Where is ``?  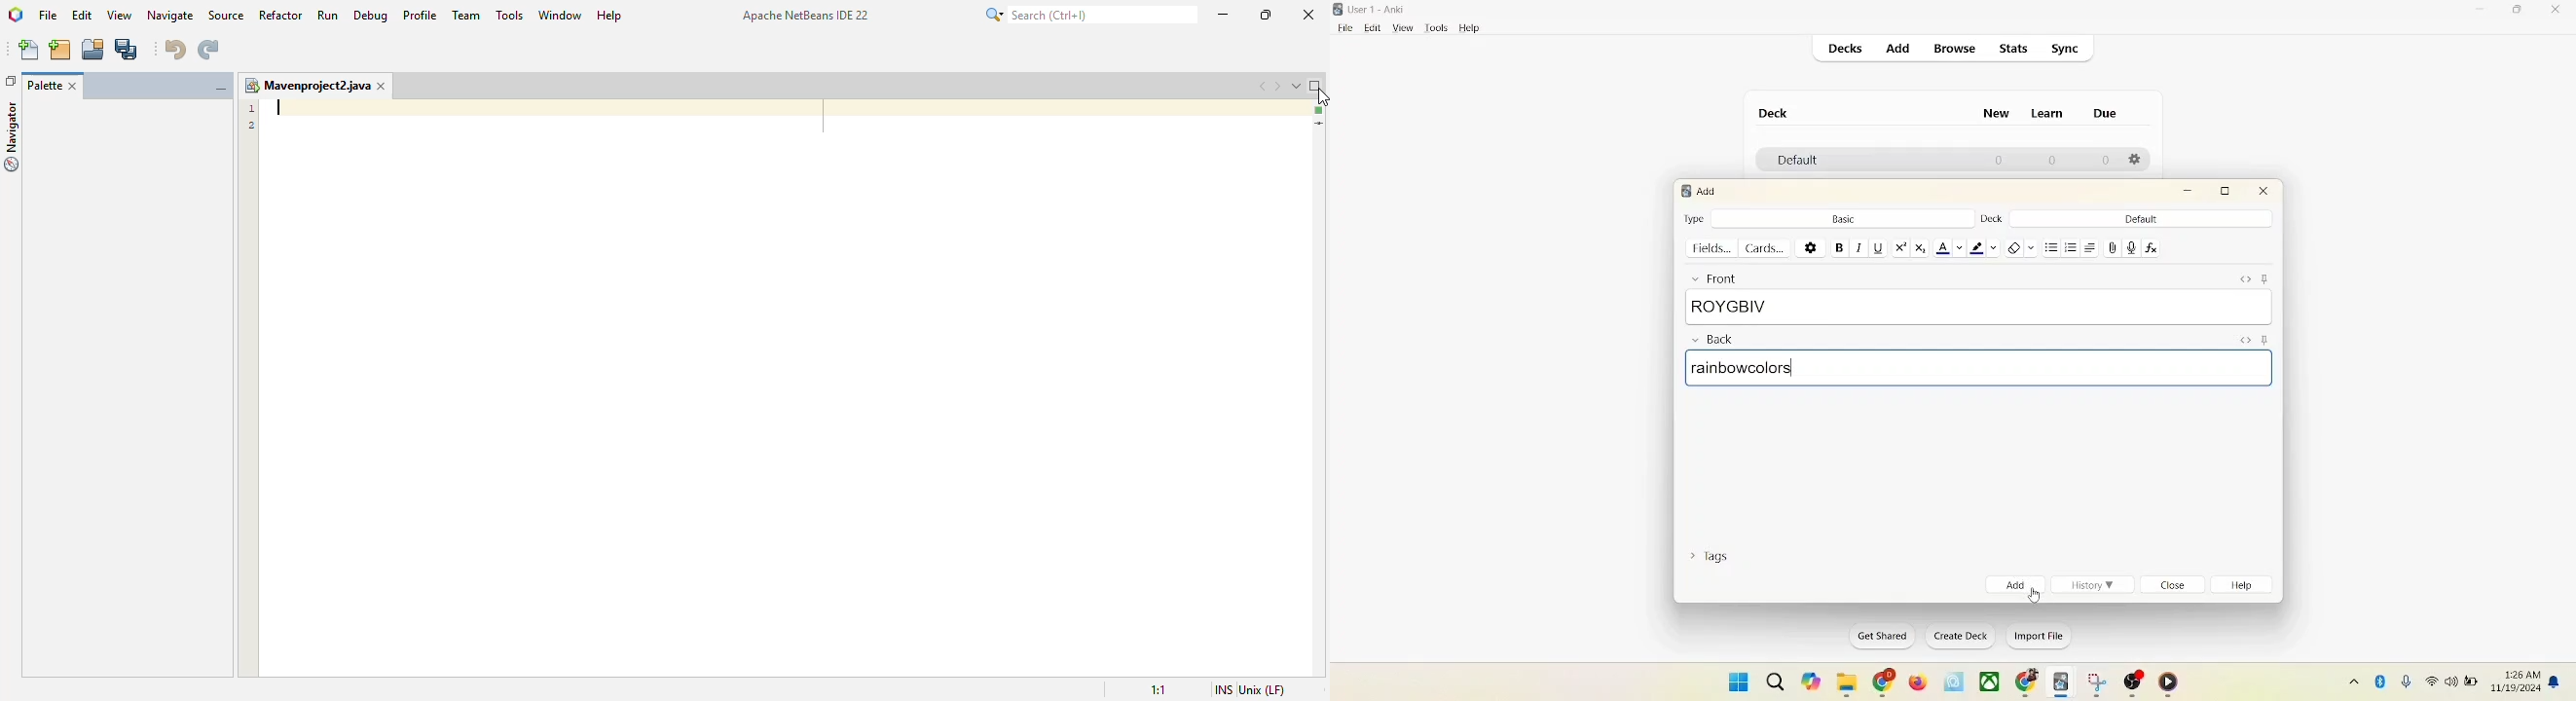
 is located at coordinates (2053, 164).